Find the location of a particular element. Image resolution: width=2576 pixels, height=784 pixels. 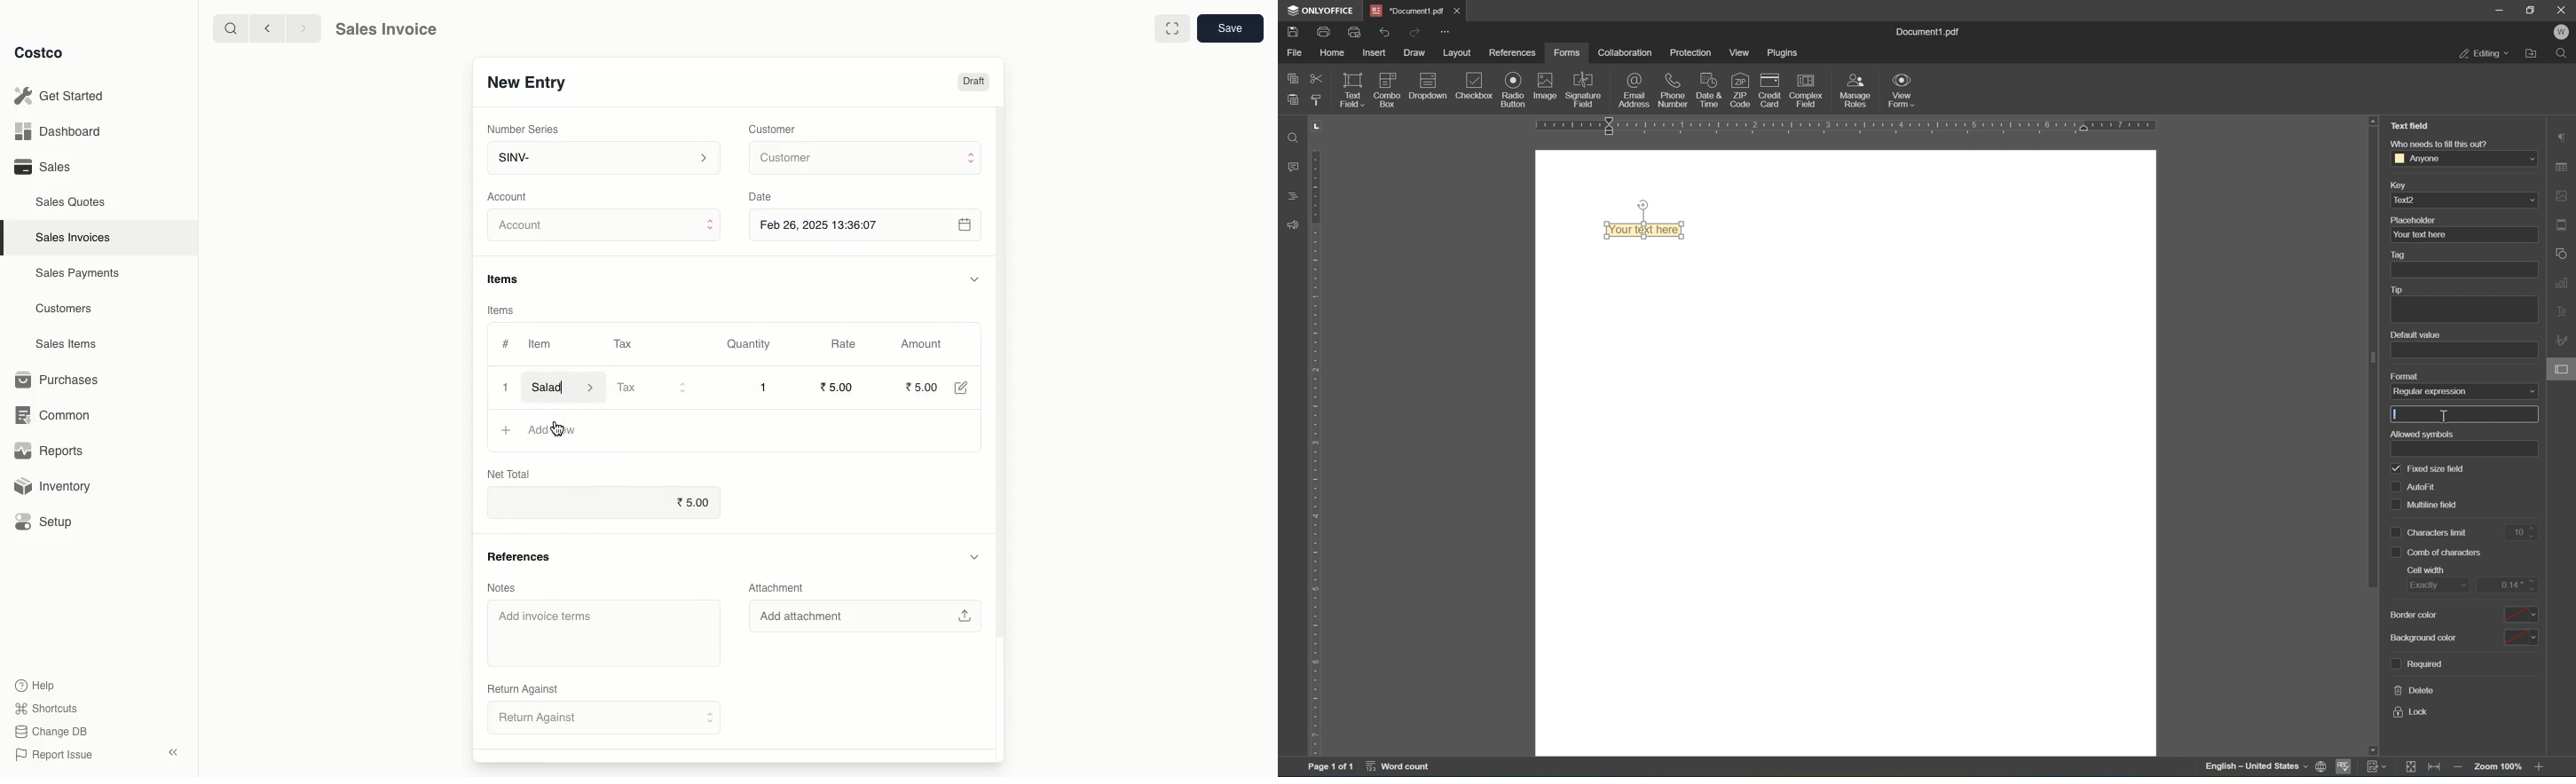

Draft is located at coordinates (973, 82).